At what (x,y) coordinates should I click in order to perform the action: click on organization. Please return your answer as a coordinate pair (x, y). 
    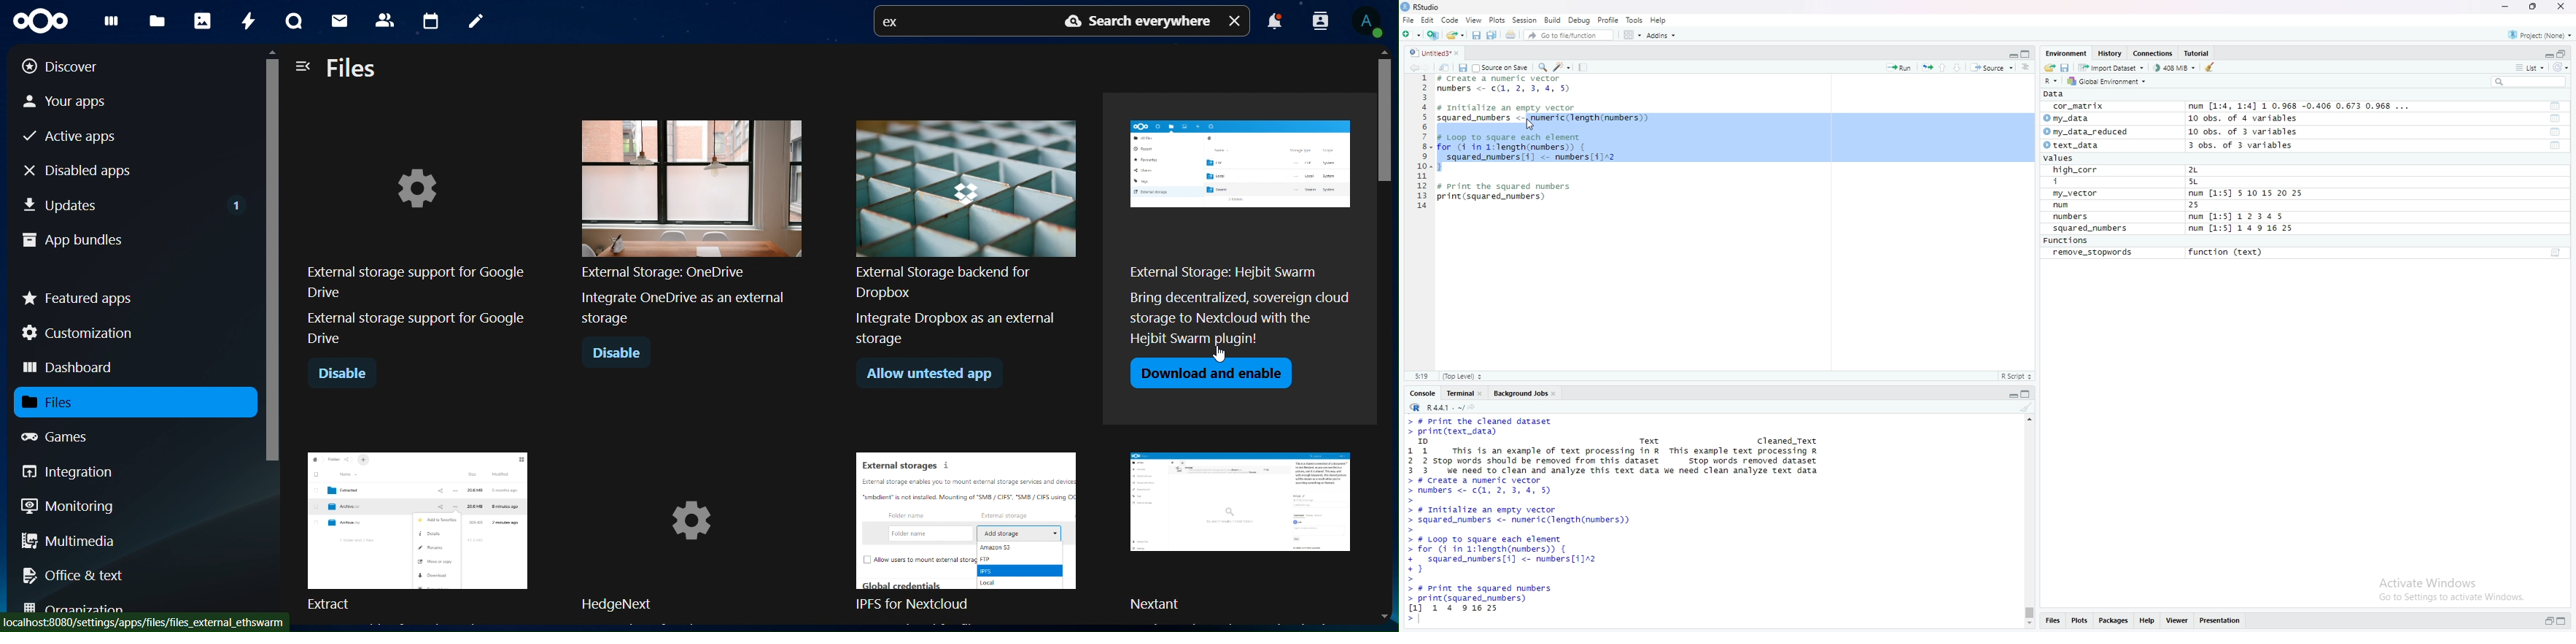
    Looking at the image, I should click on (80, 608).